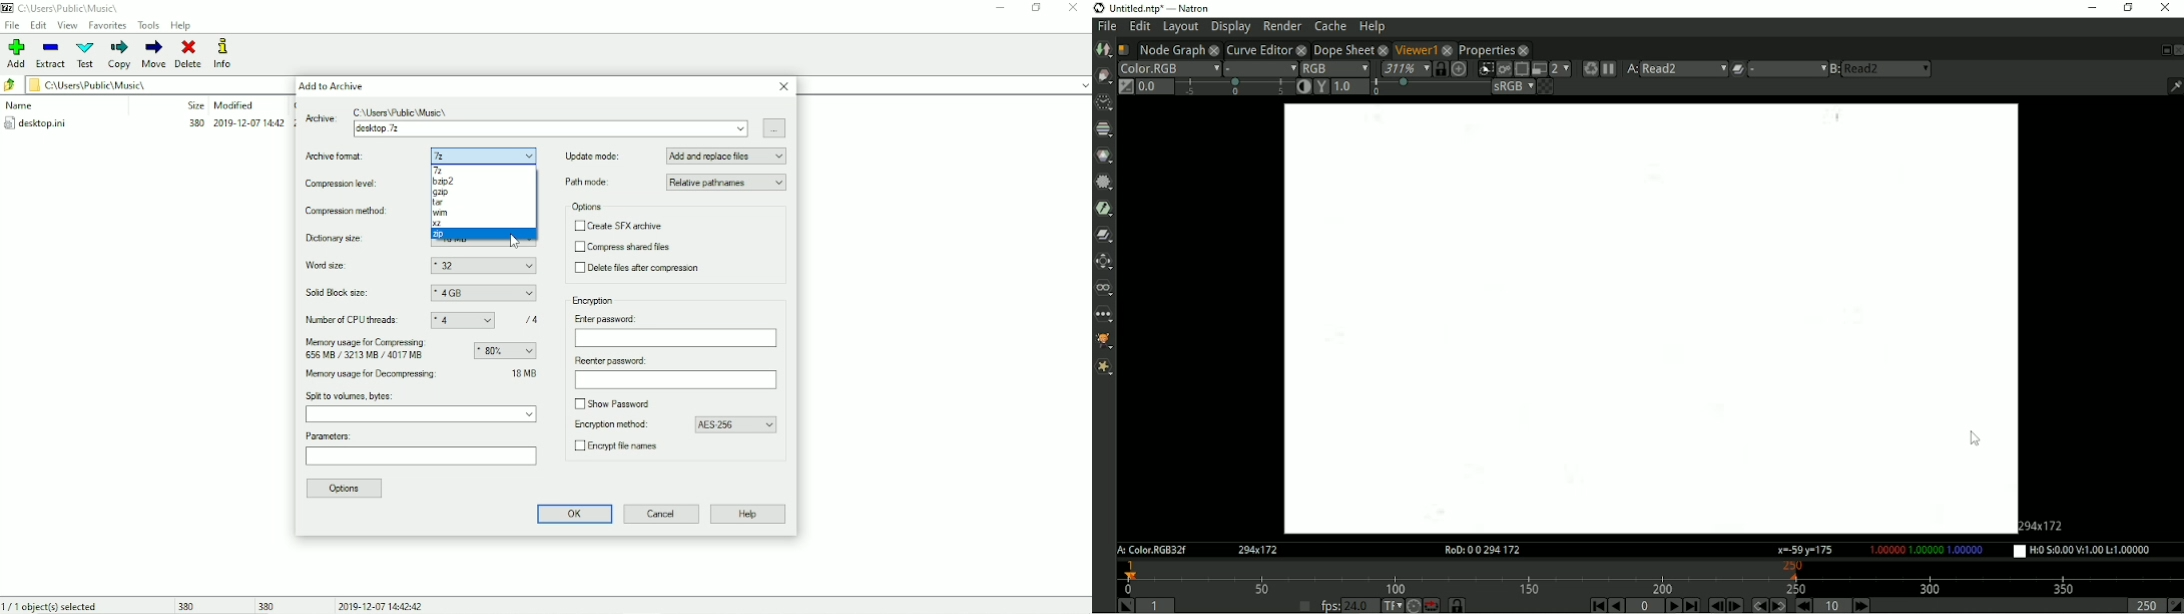  What do you see at coordinates (784, 87) in the screenshot?
I see `Close` at bounding box center [784, 87].